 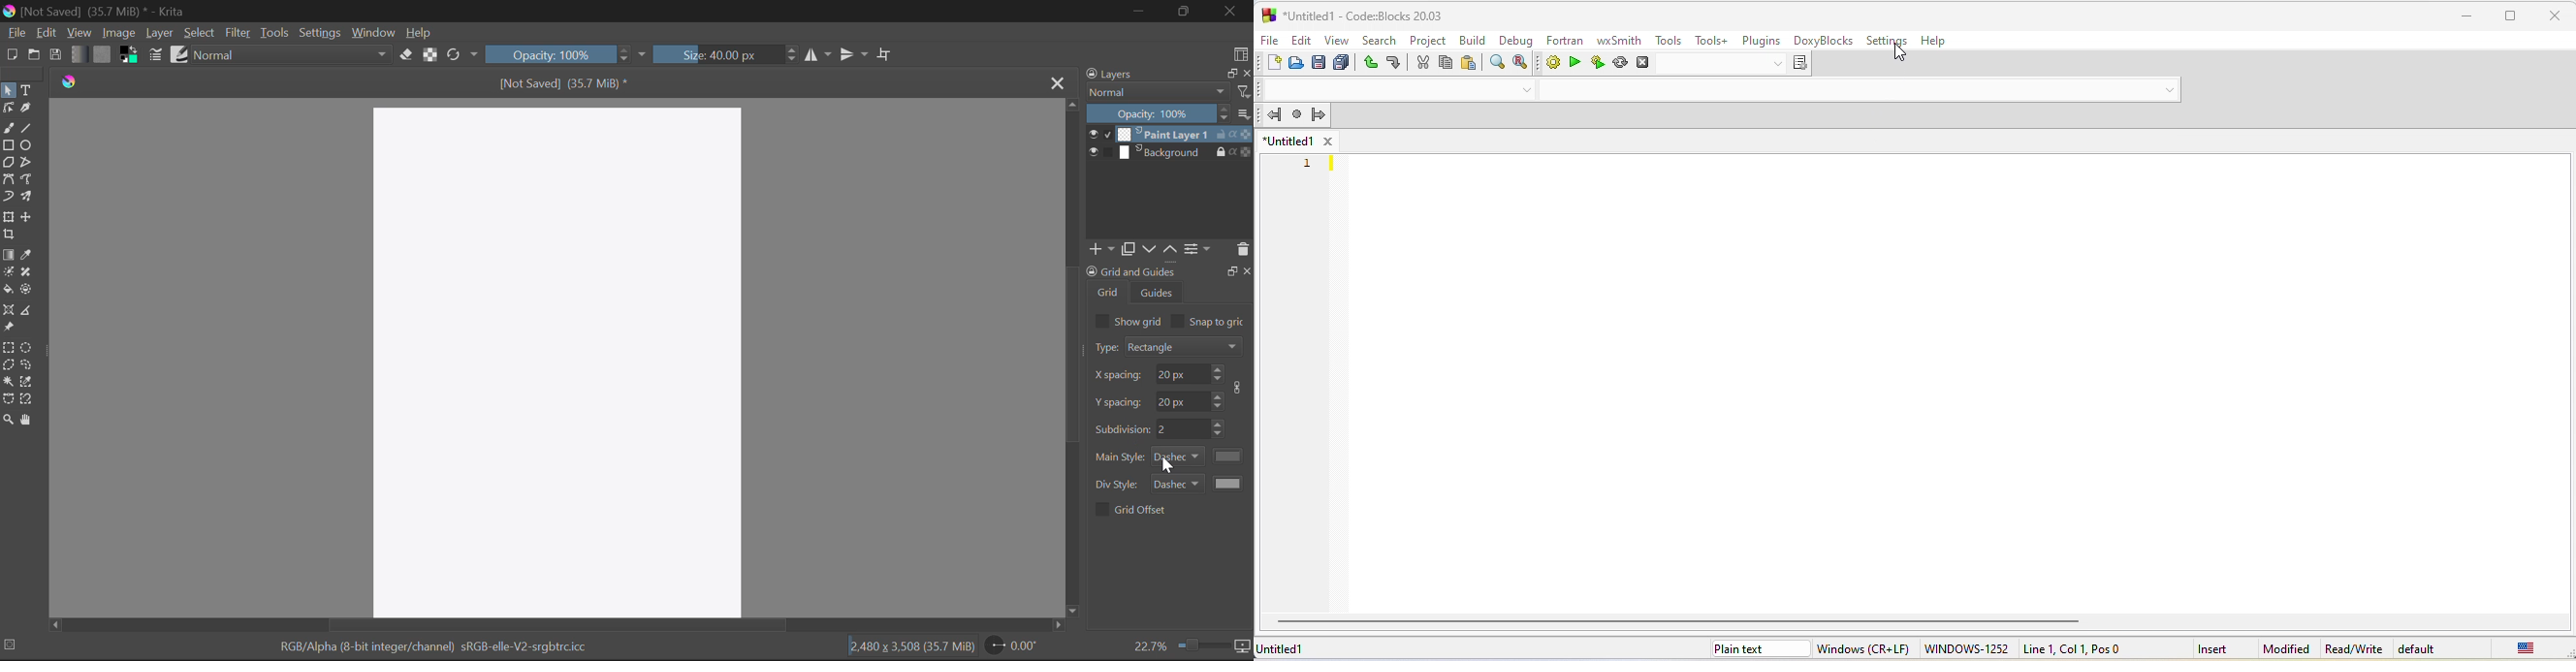 What do you see at coordinates (1234, 134) in the screenshot?
I see `actions` at bounding box center [1234, 134].